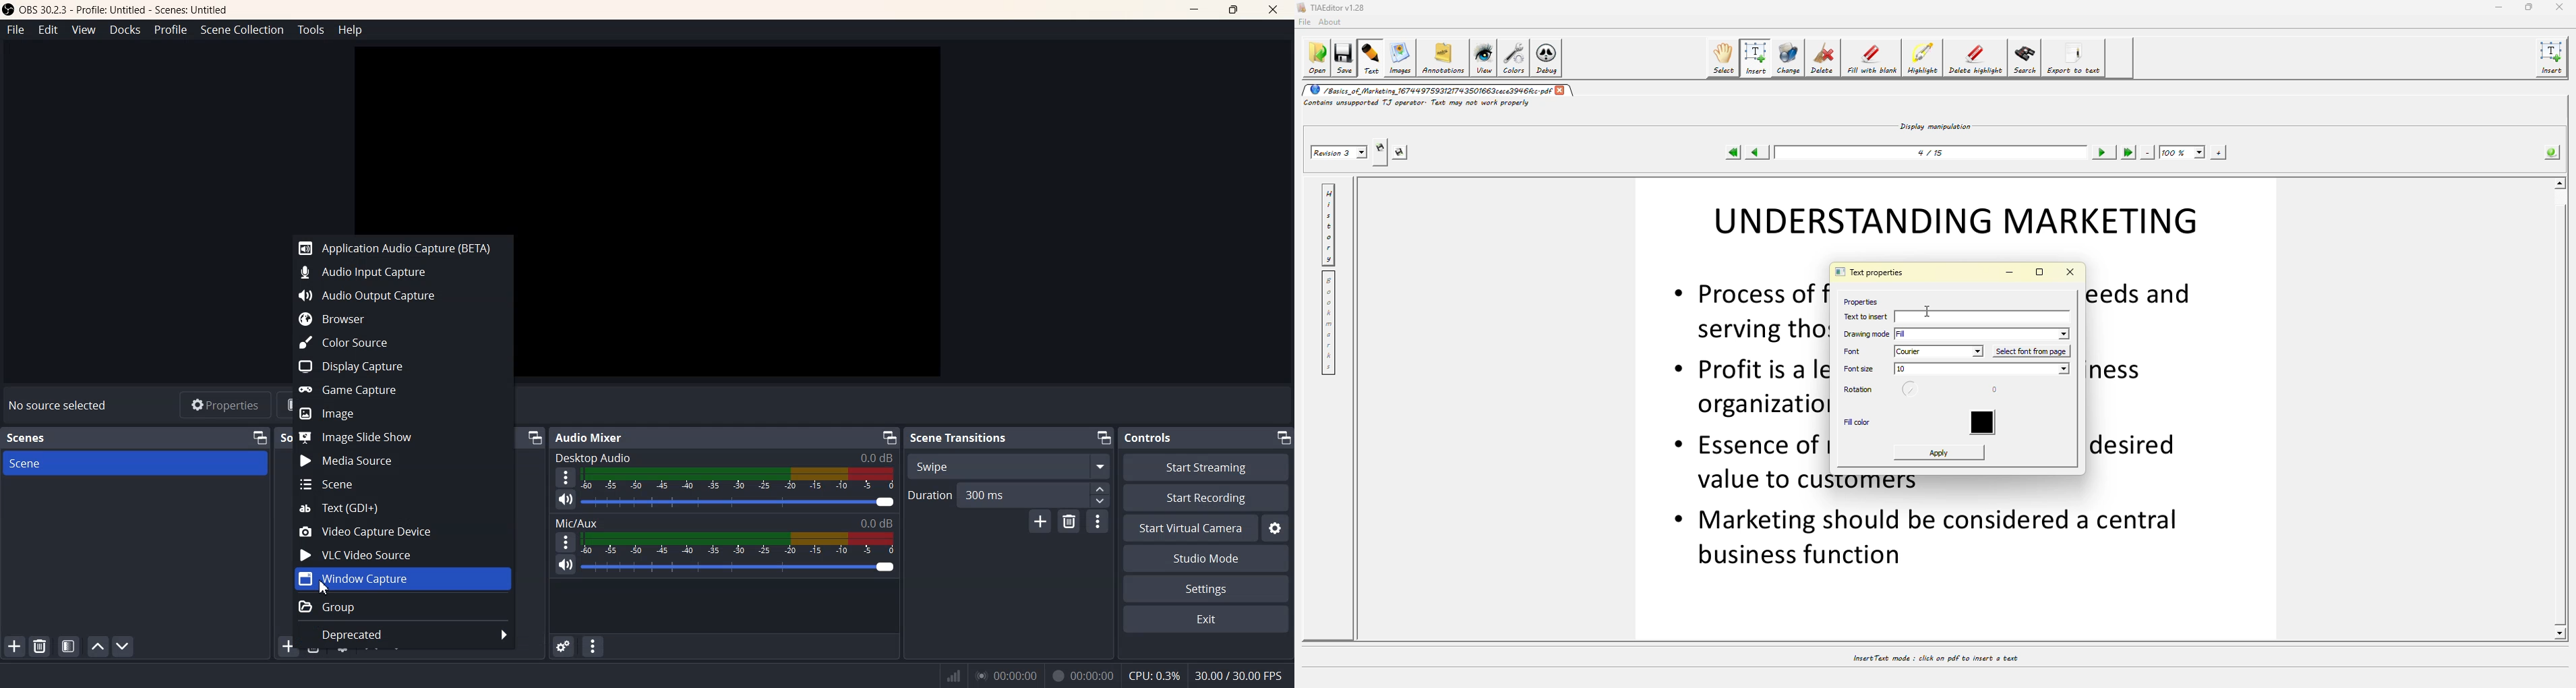 This screenshot has width=2576, height=700. I want to click on Image, so click(399, 413).